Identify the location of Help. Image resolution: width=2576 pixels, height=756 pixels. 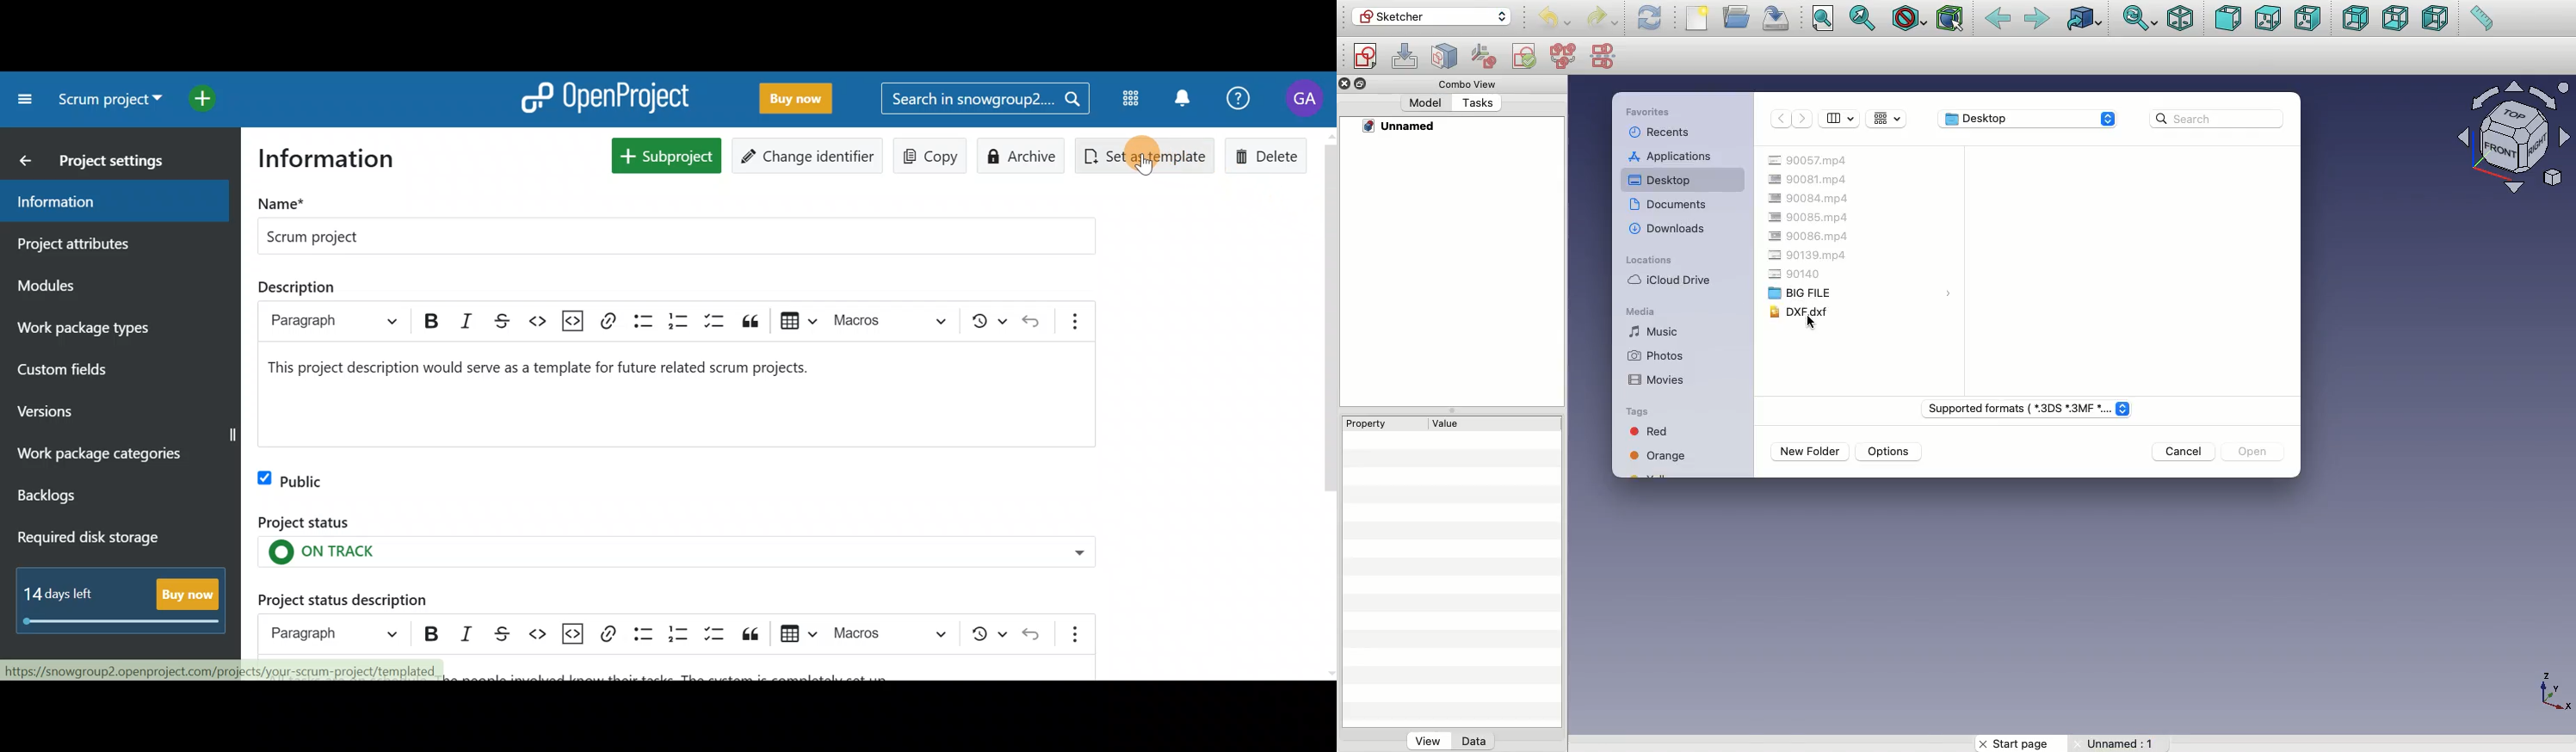
(1241, 96).